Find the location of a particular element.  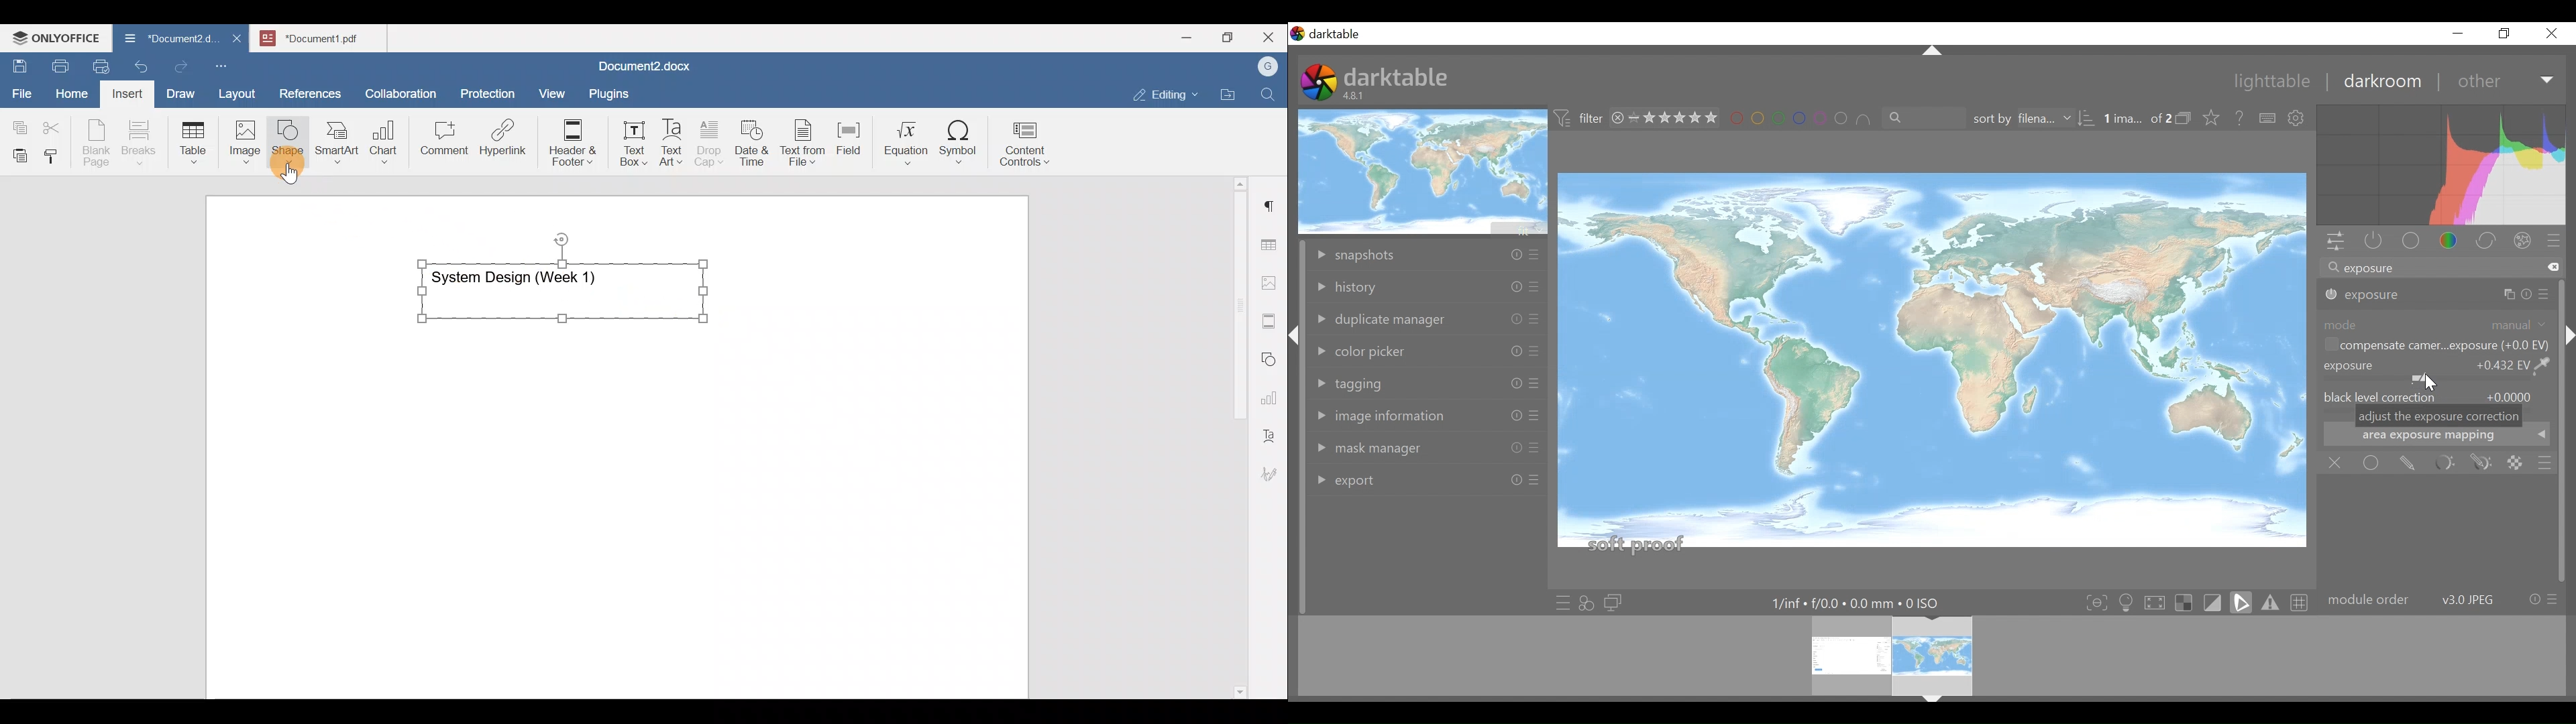

adjust the exposure correction is located at coordinates (2439, 416).